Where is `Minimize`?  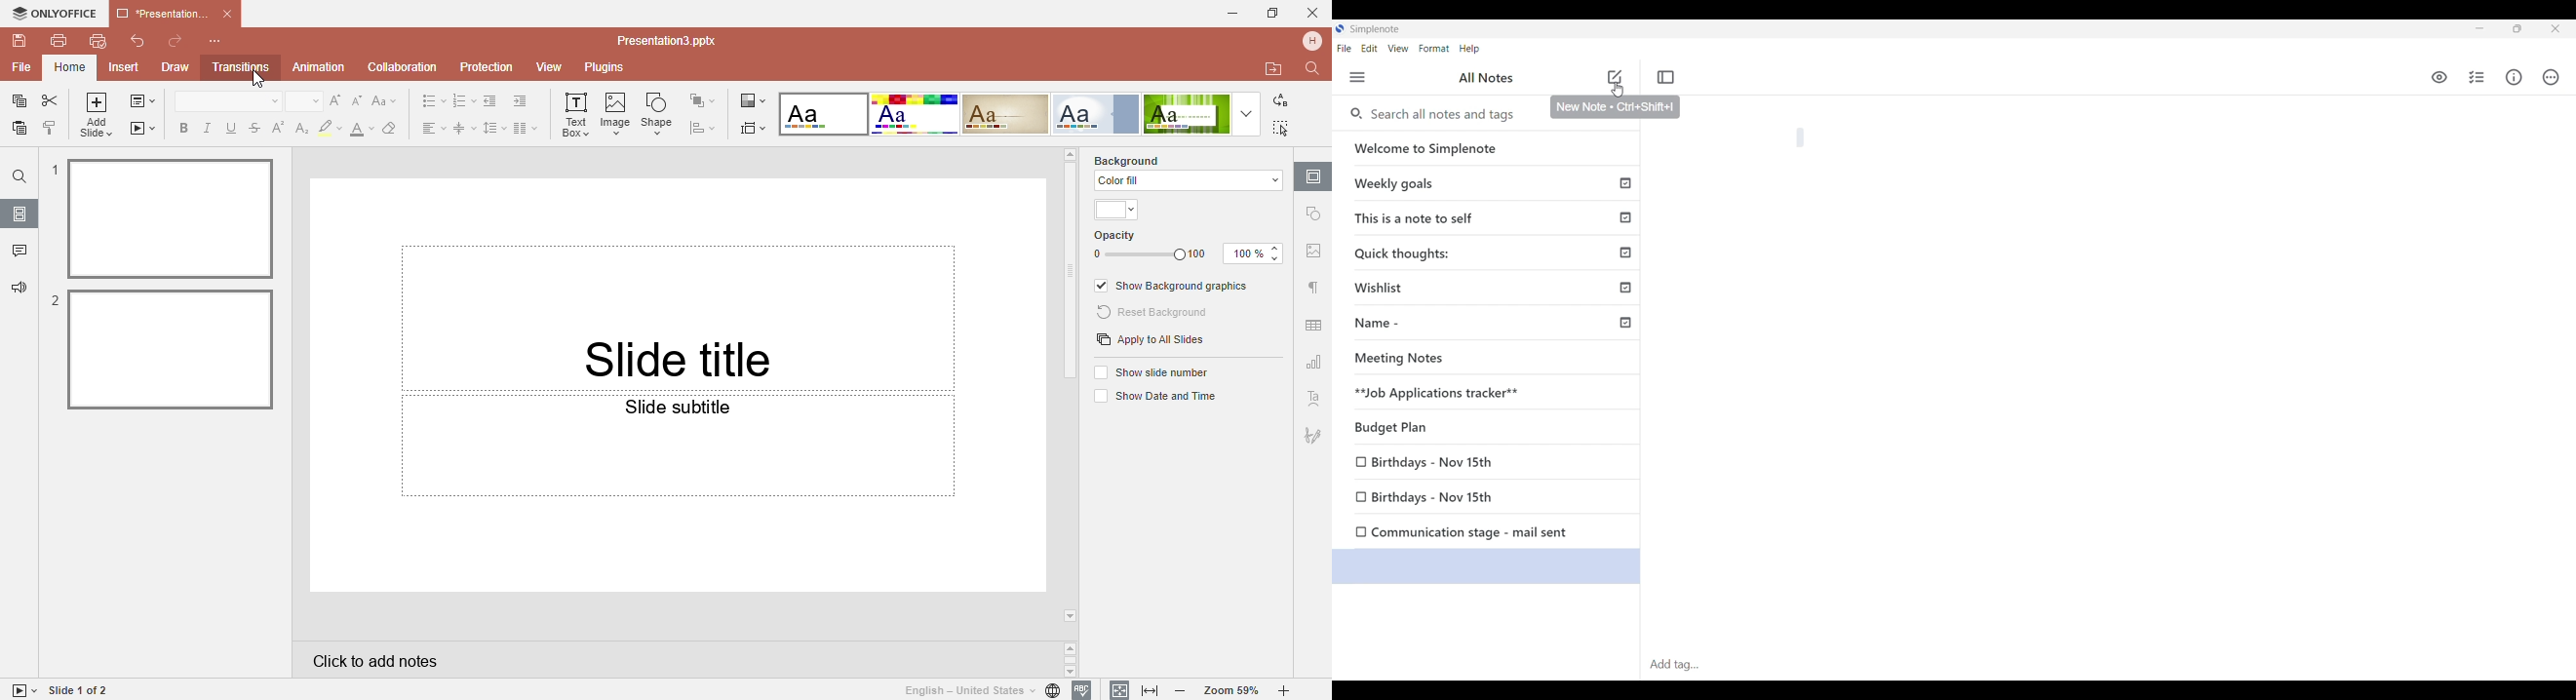 Minimize is located at coordinates (2477, 29).